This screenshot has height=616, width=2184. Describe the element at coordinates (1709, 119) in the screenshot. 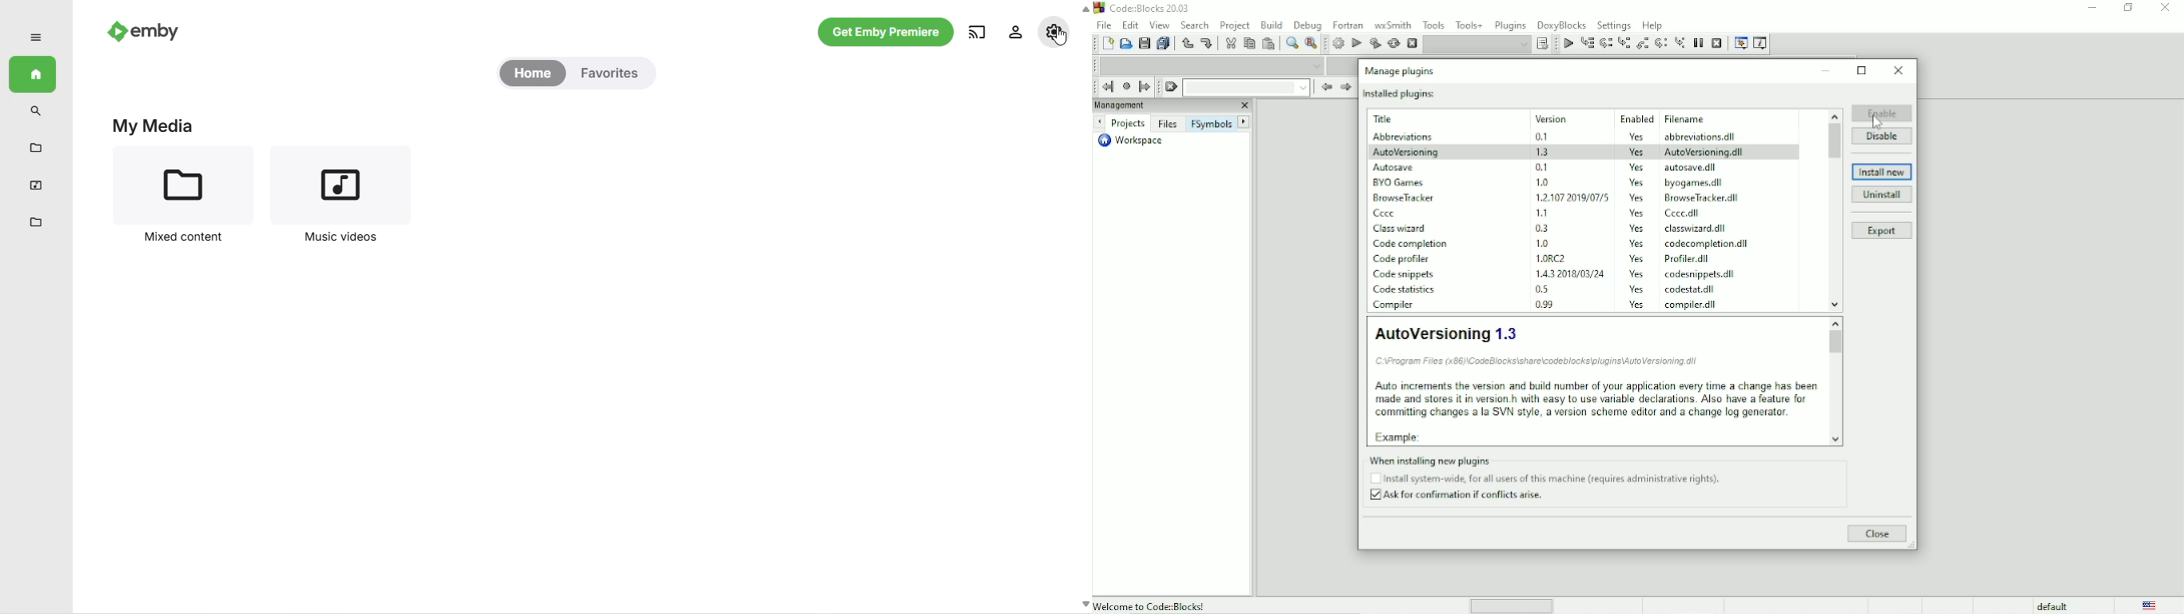

I see `File name` at that location.